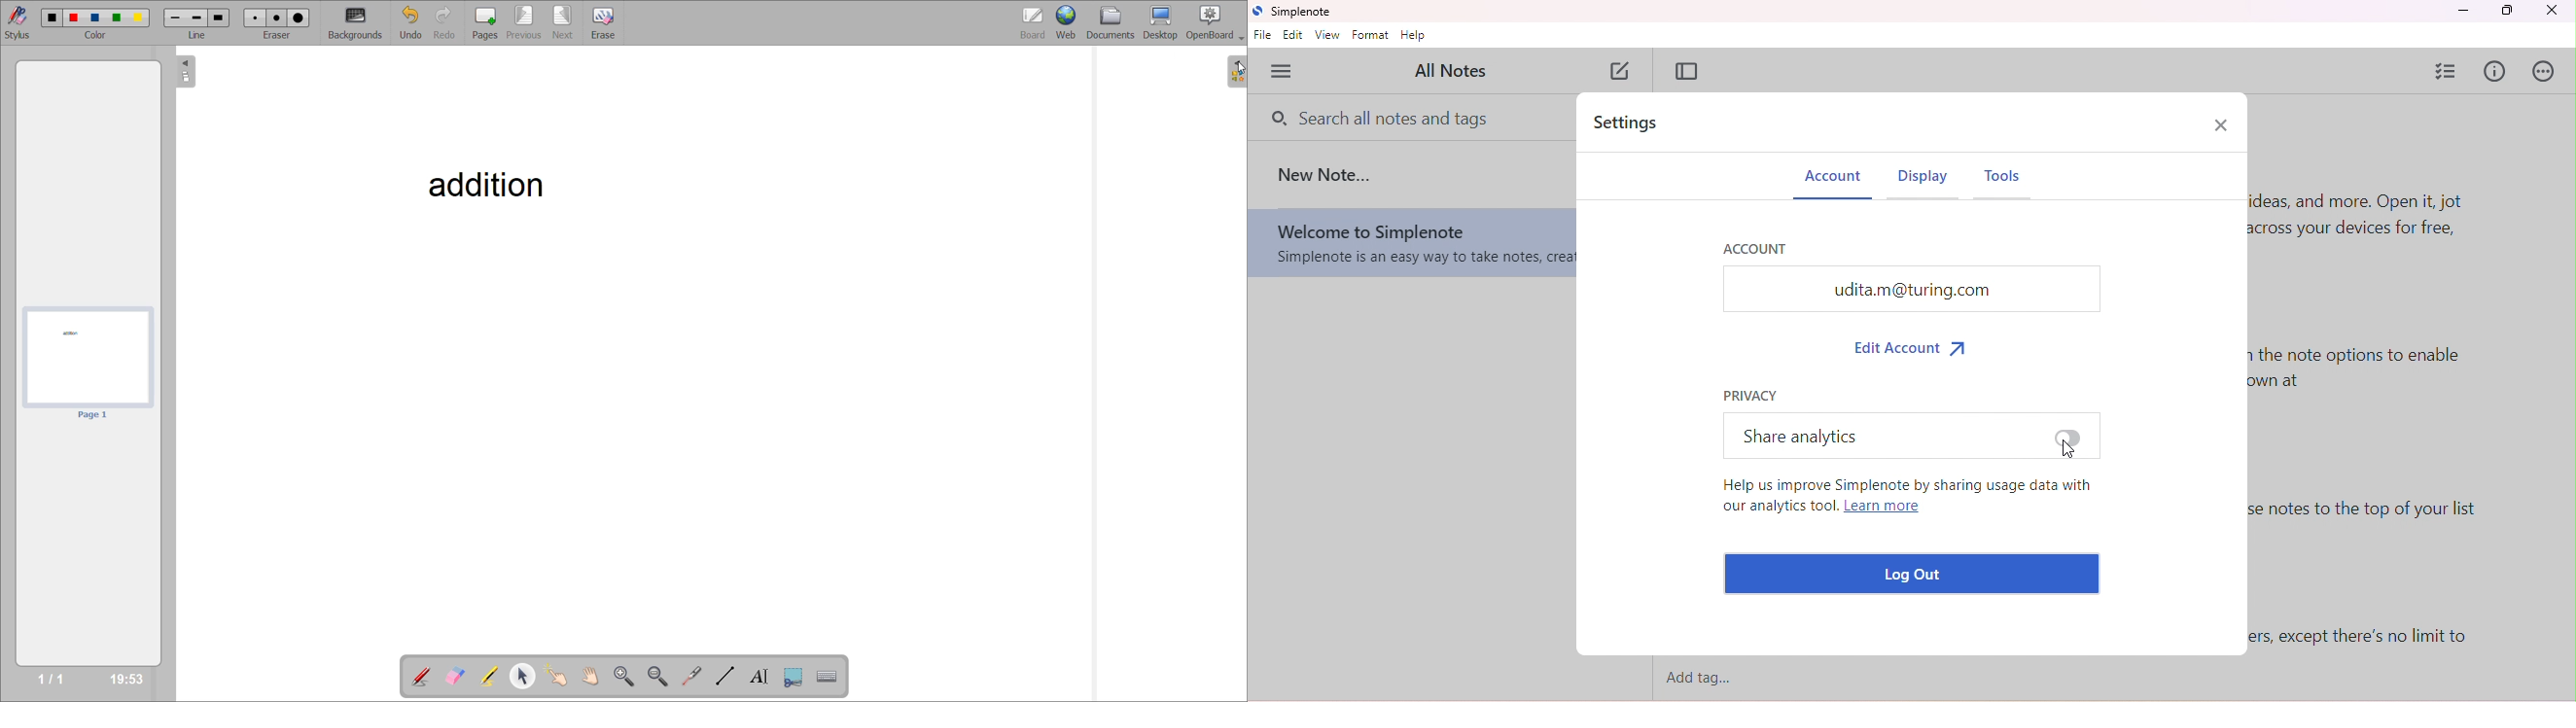  What do you see at coordinates (1756, 247) in the screenshot?
I see `account` at bounding box center [1756, 247].